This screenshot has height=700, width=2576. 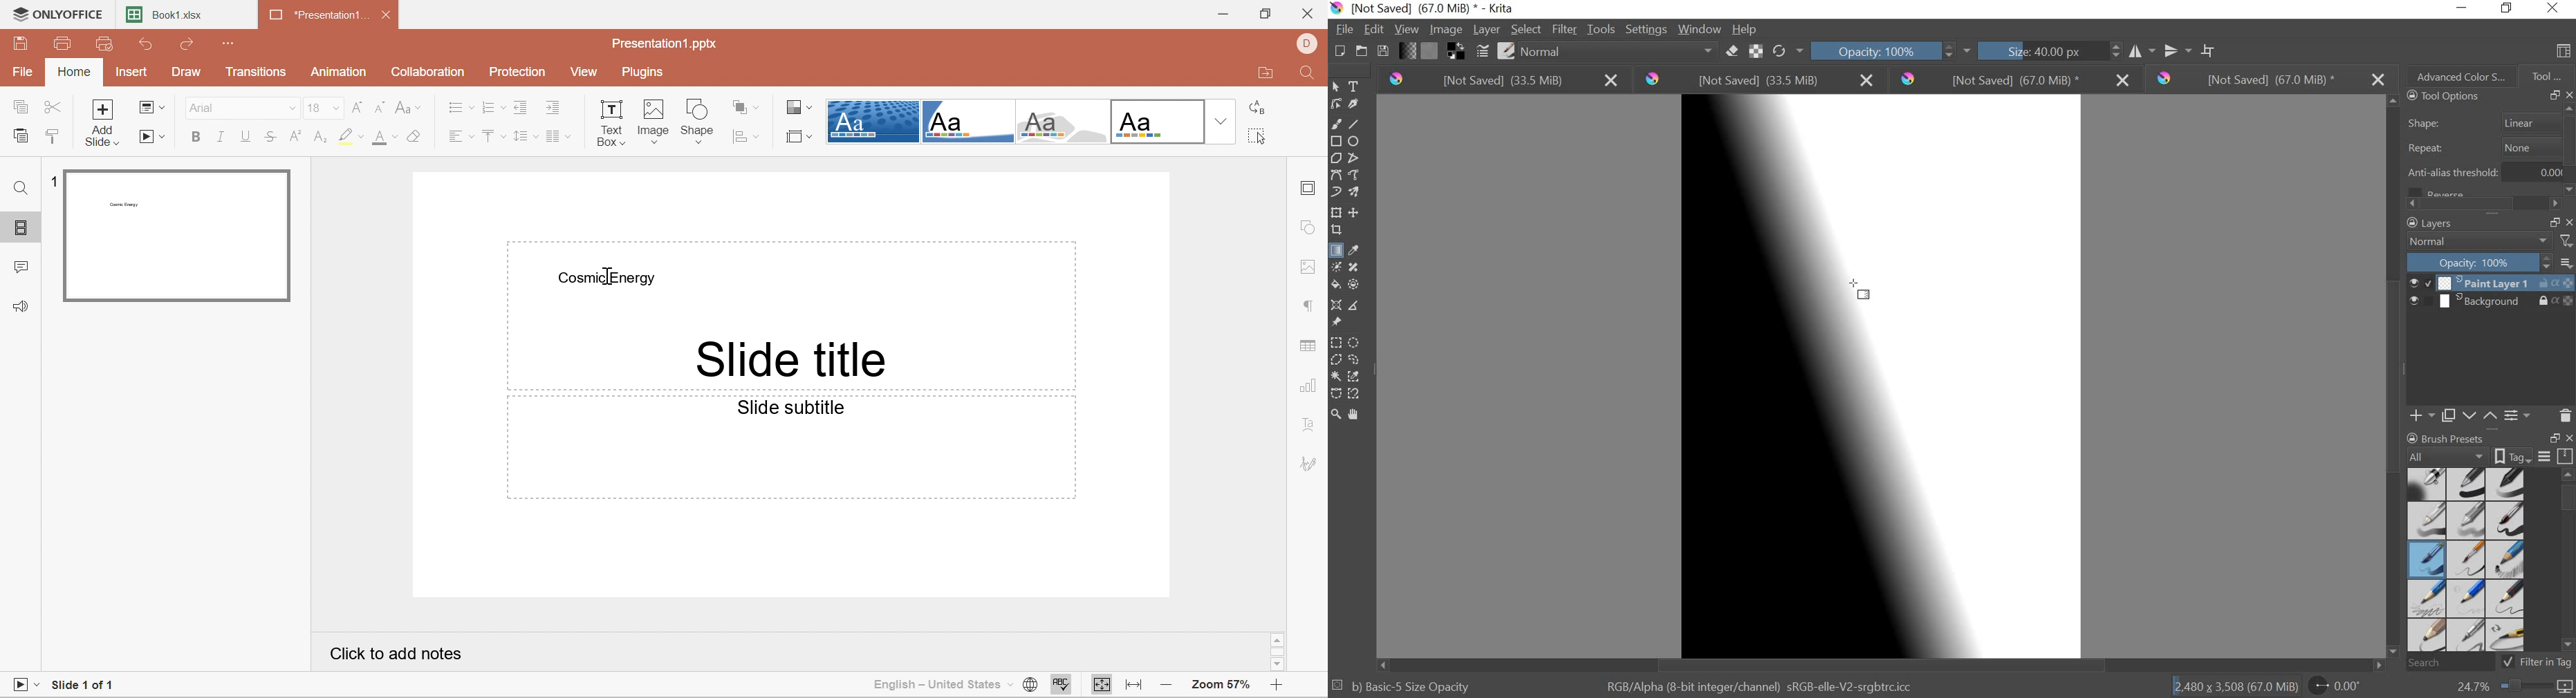 What do you see at coordinates (1099, 685) in the screenshot?
I see `Fit to slide` at bounding box center [1099, 685].